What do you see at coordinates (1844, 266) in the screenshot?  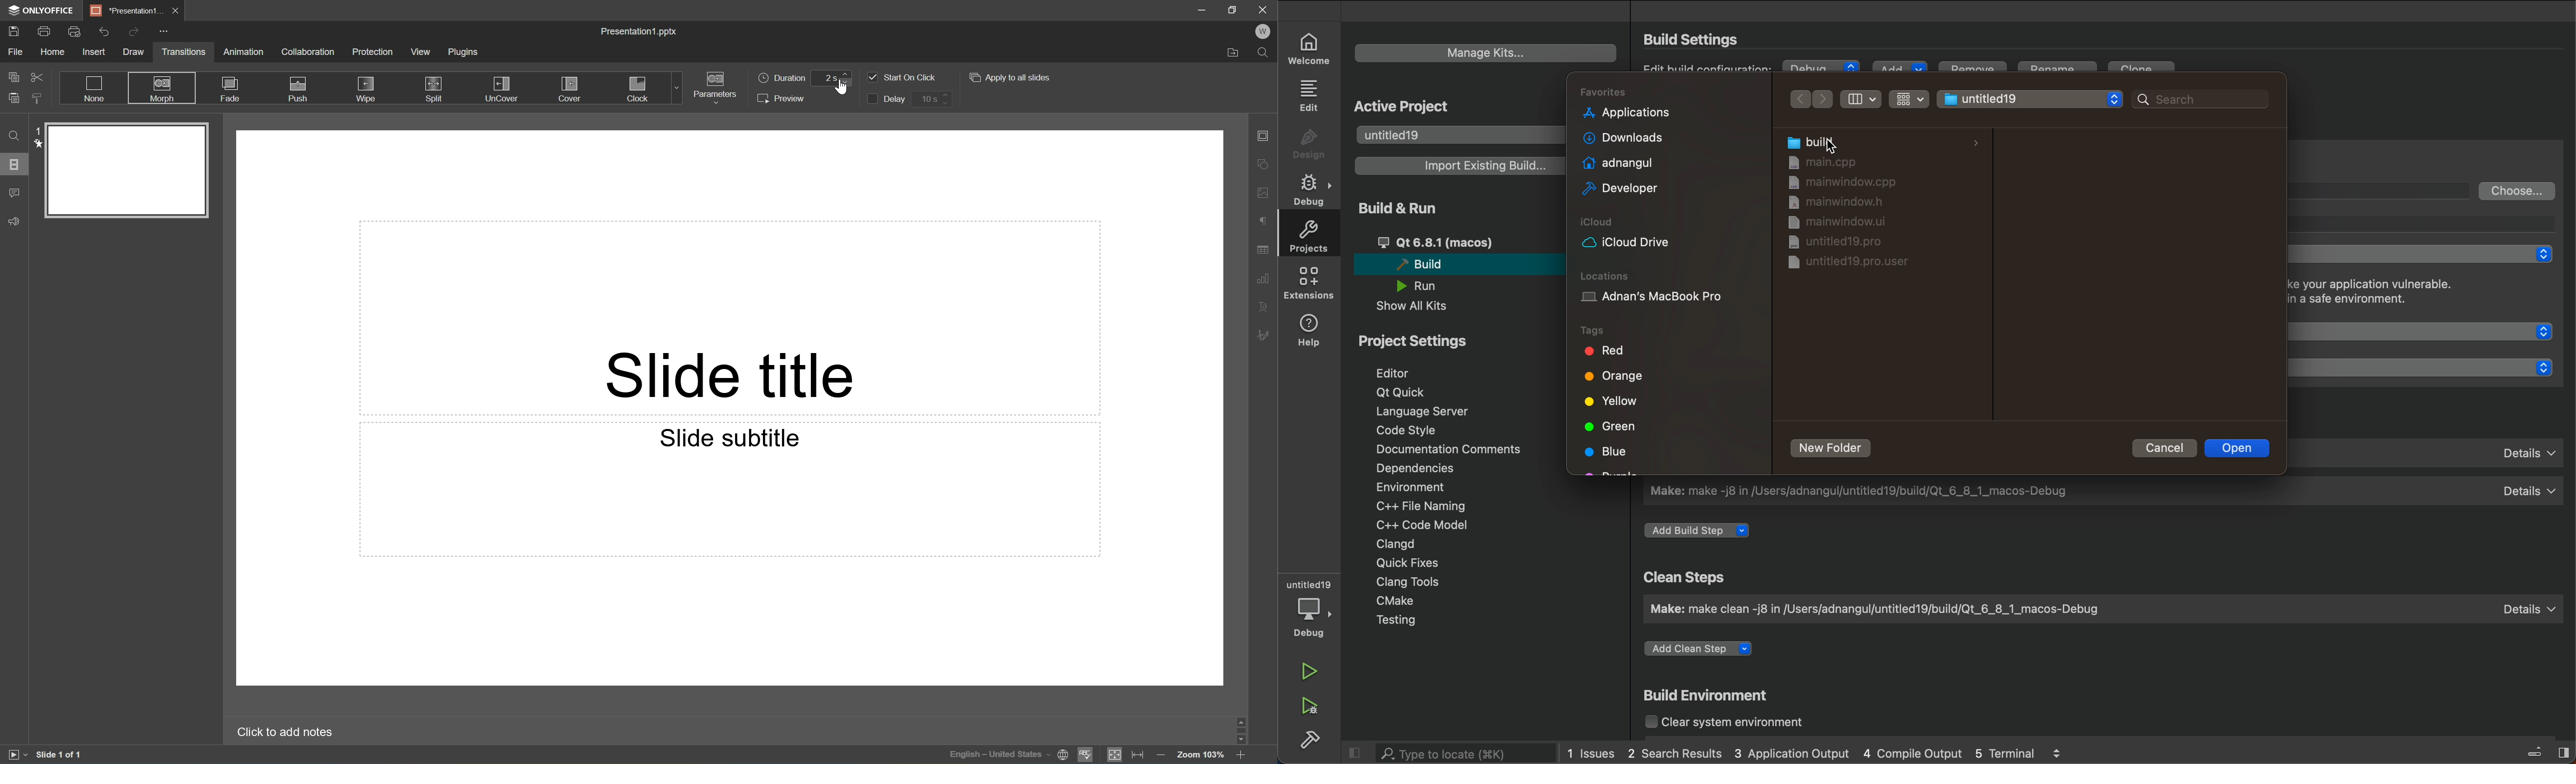 I see `file` at bounding box center [1844, 266].